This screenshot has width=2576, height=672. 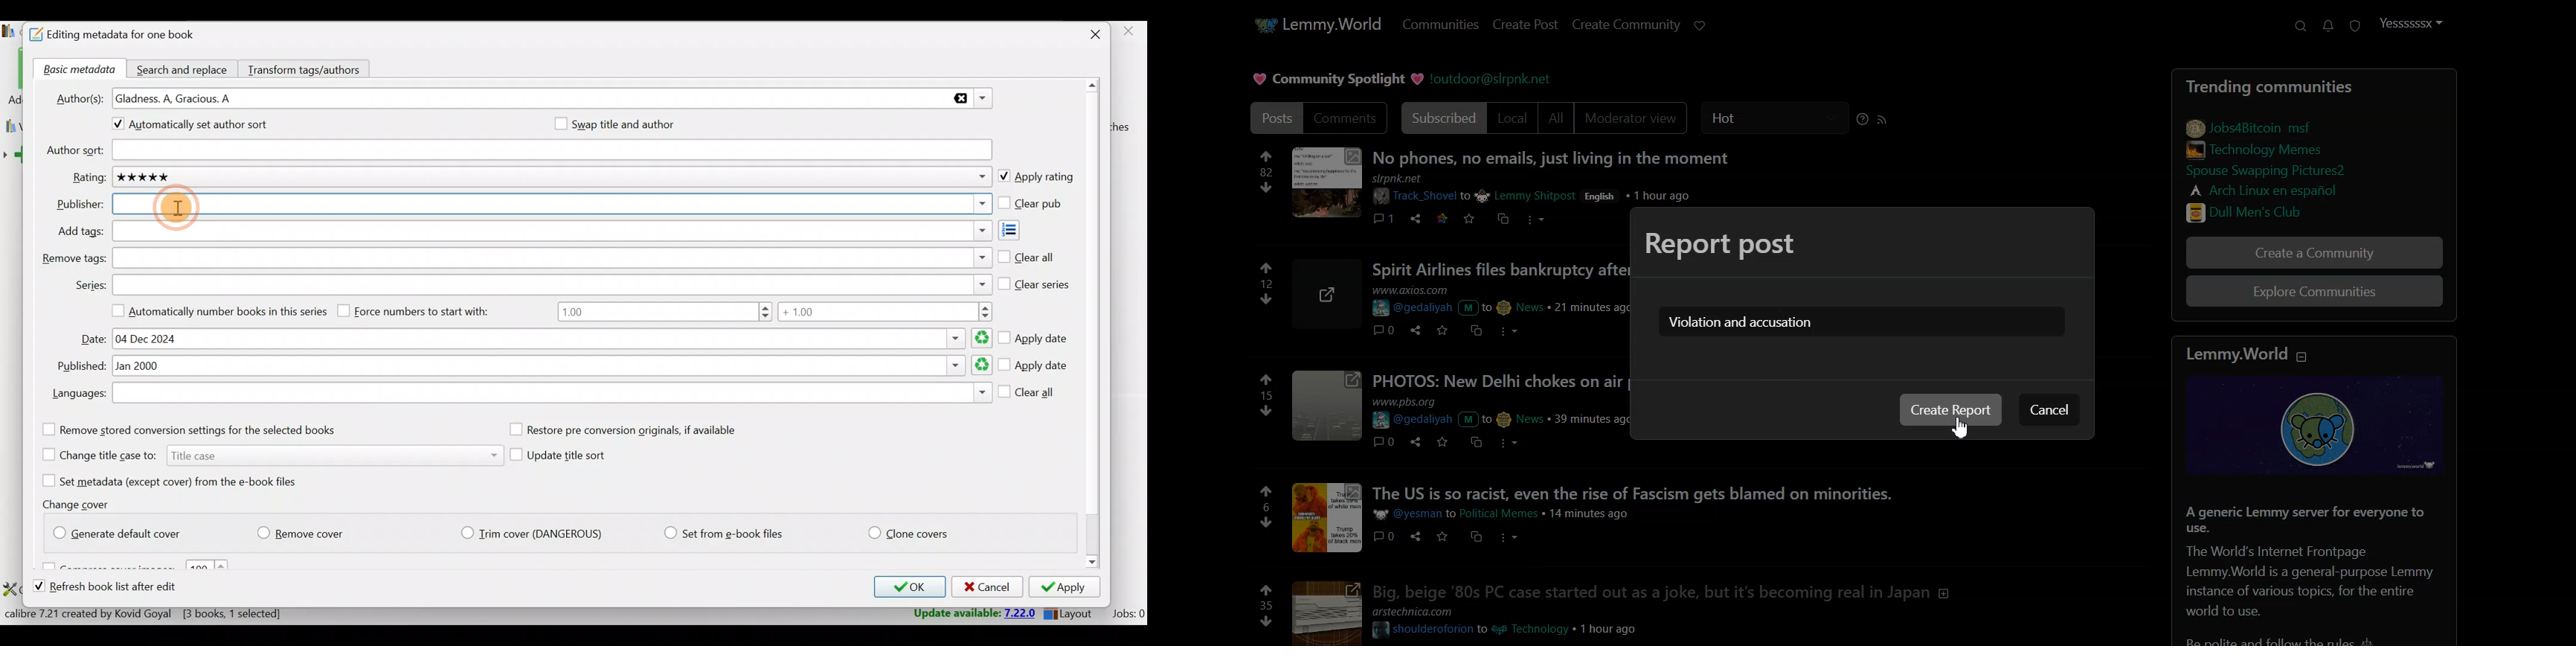 I want to click on Moderator View, so click(x=1634, y=118).